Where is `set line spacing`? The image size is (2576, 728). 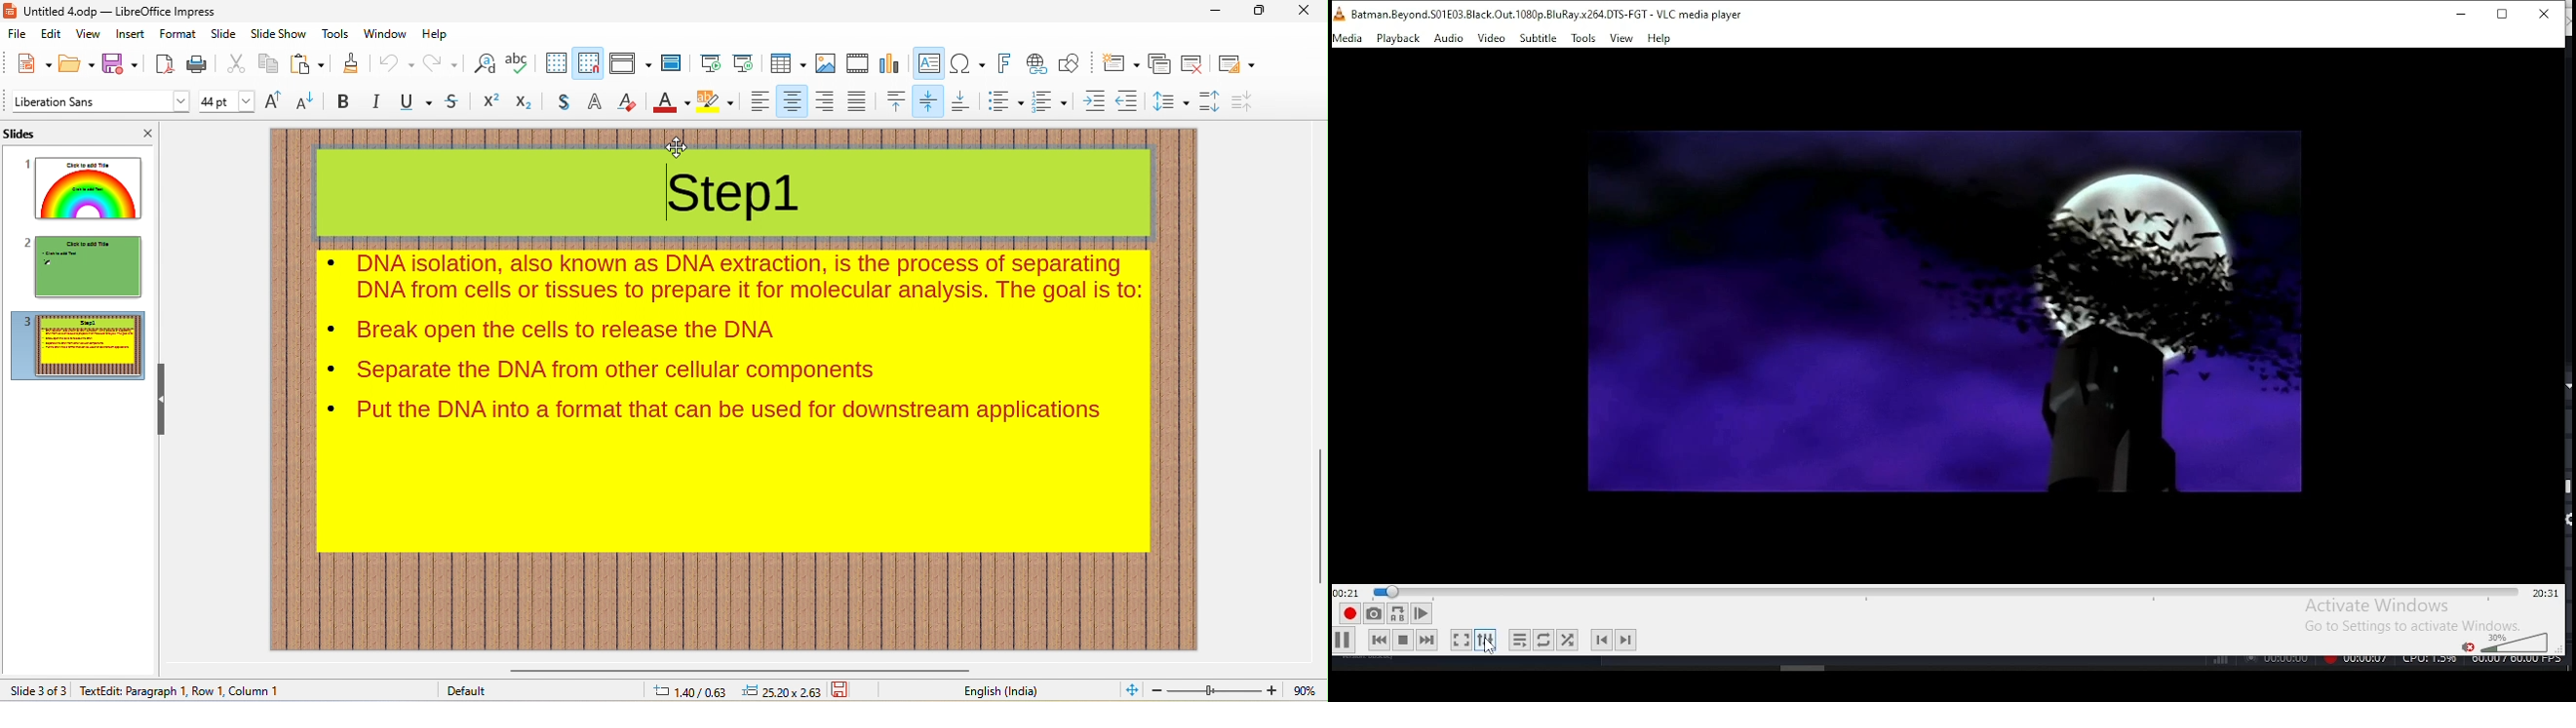 set line spacing is located at coordinates (1173, 101).